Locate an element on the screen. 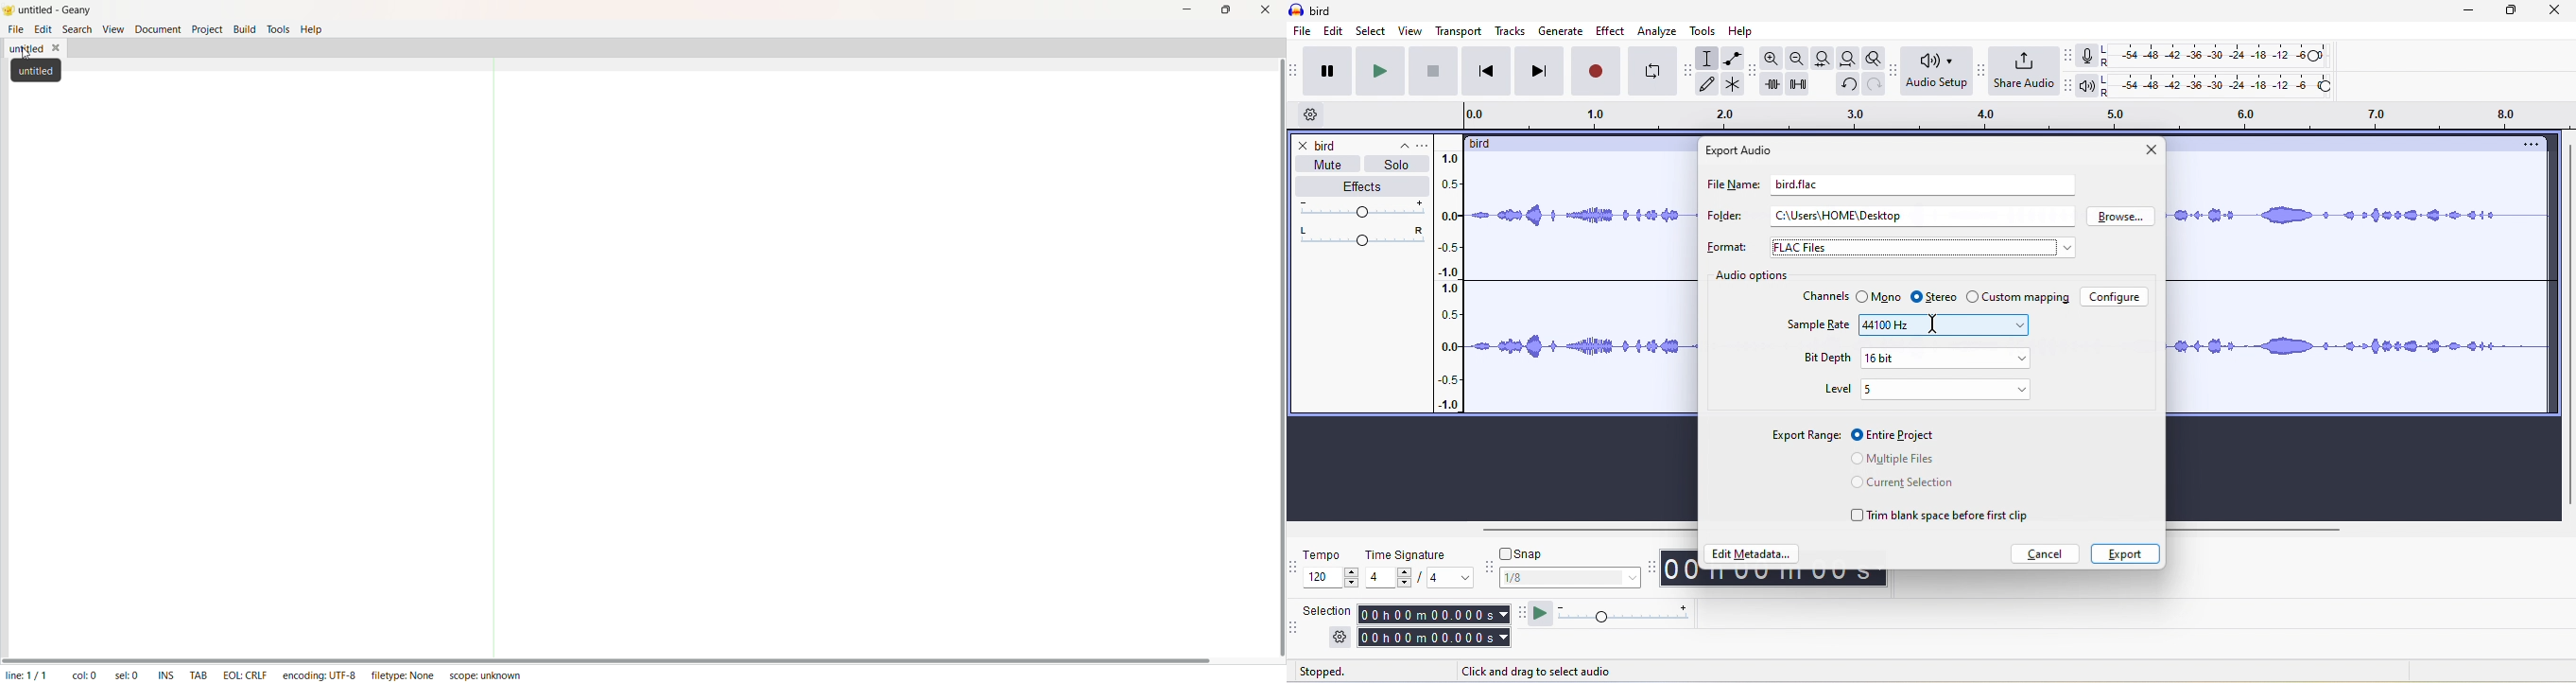  effects is located at coordinates (1361, 187).